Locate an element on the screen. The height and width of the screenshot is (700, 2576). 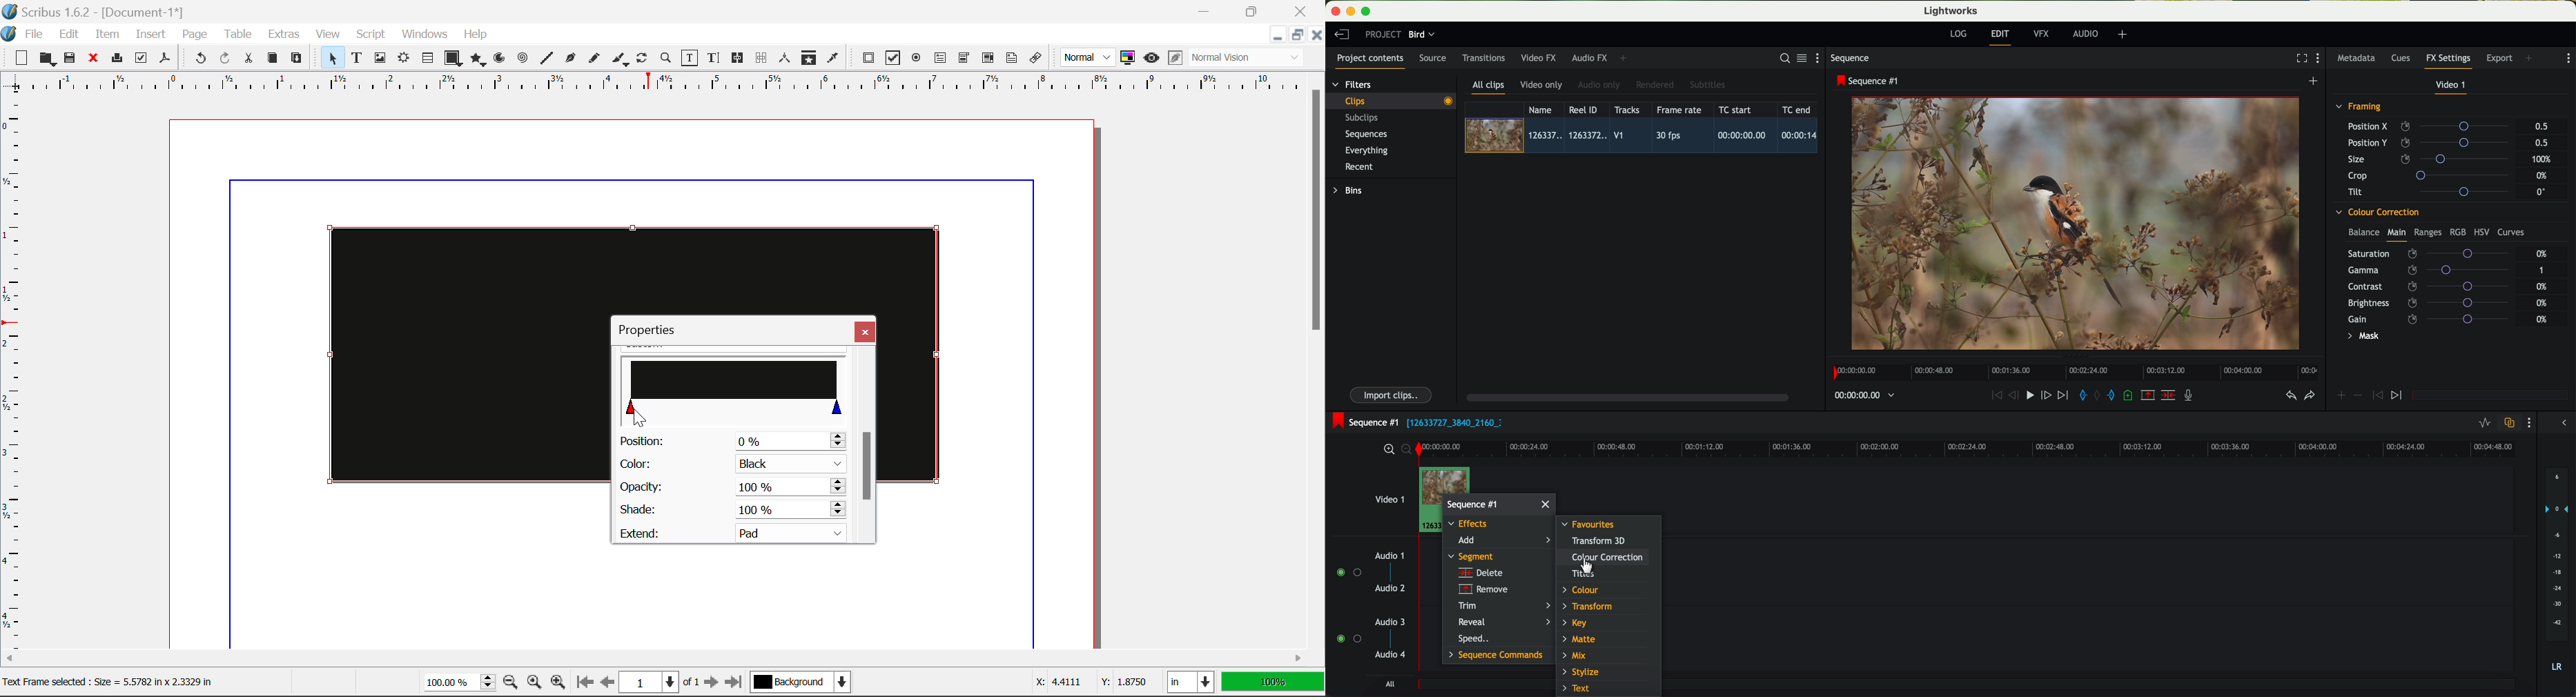
Zoom to 100% is located at coordinates (535, 684).